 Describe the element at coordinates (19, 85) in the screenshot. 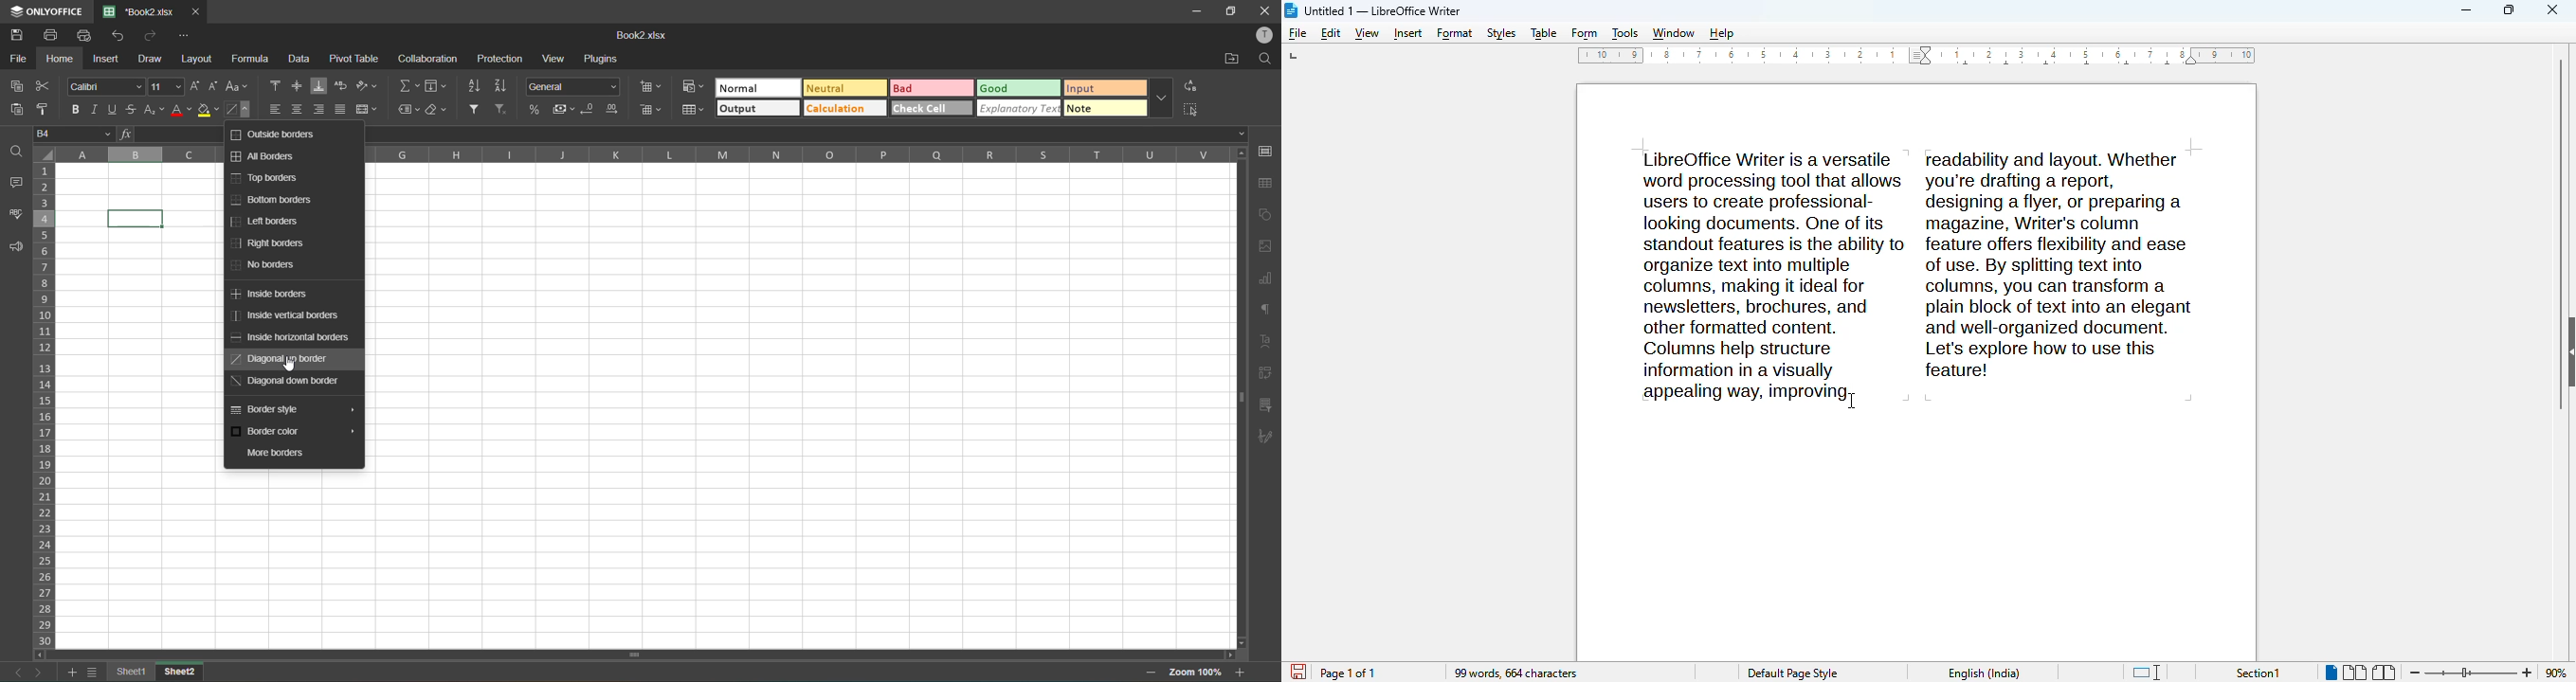

I see `copy` at that location.